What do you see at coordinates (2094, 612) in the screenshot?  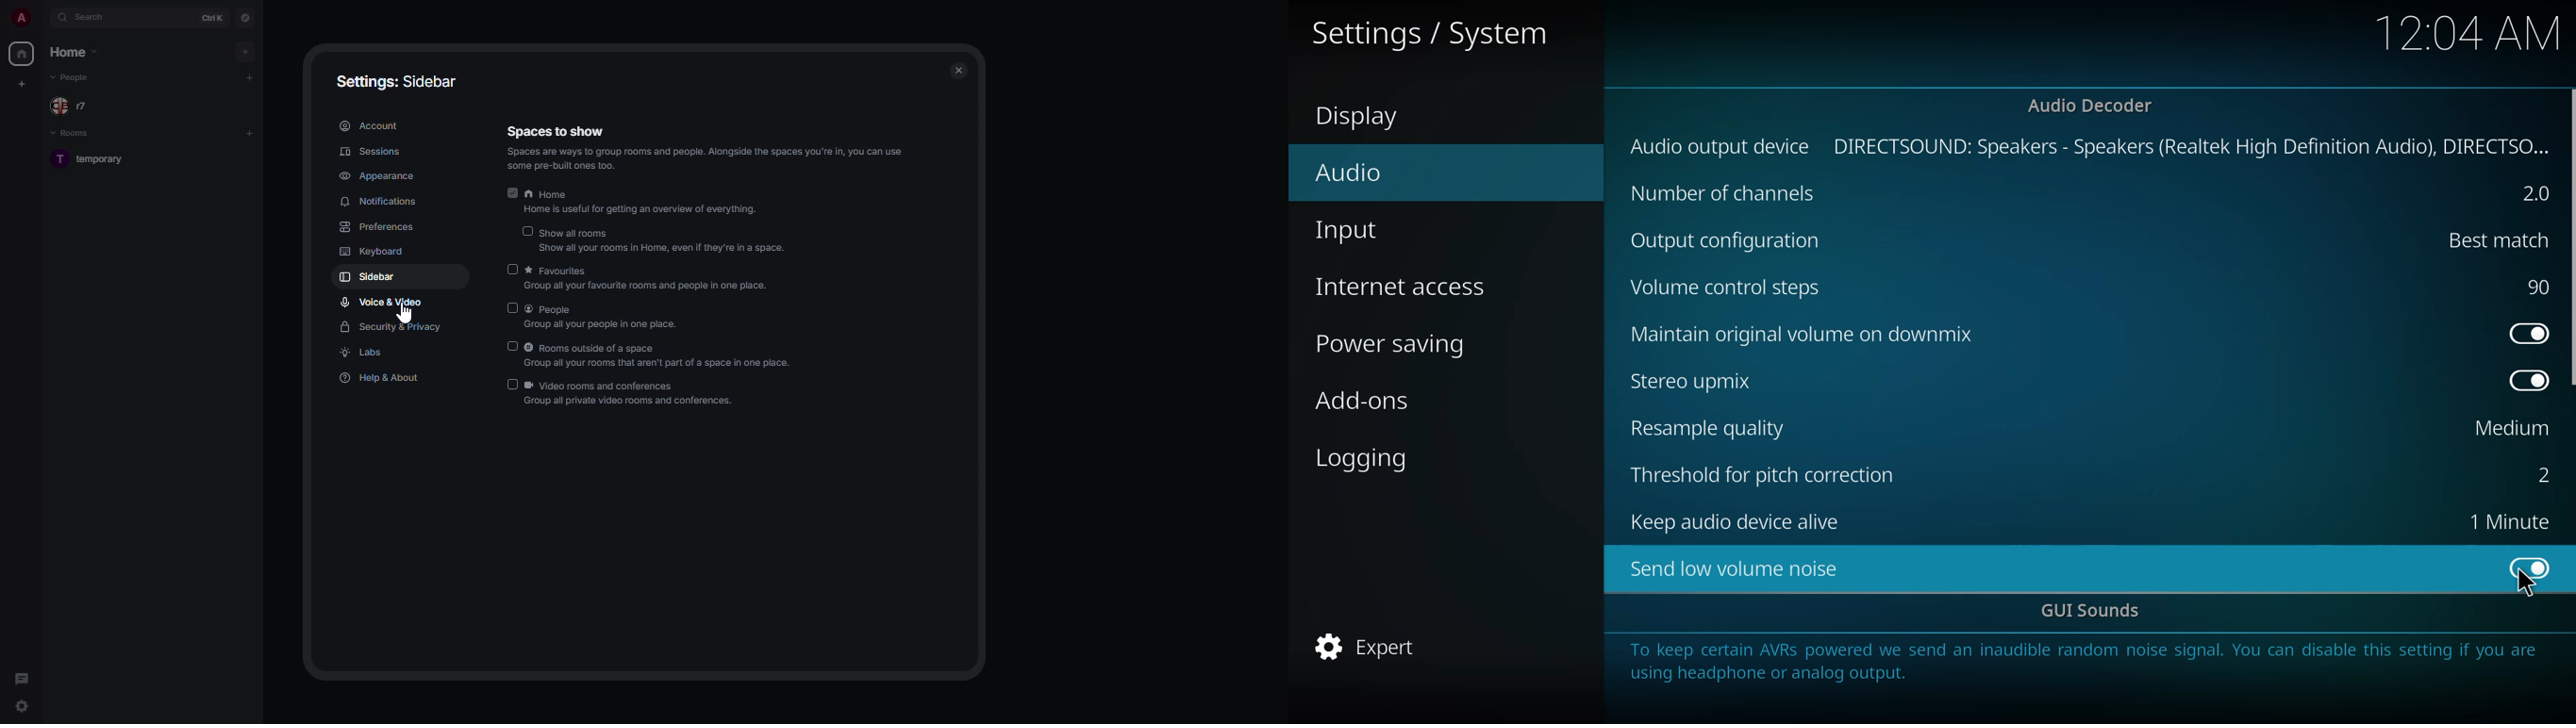 I see `gui sounds` at bounding box center [2094, 612].